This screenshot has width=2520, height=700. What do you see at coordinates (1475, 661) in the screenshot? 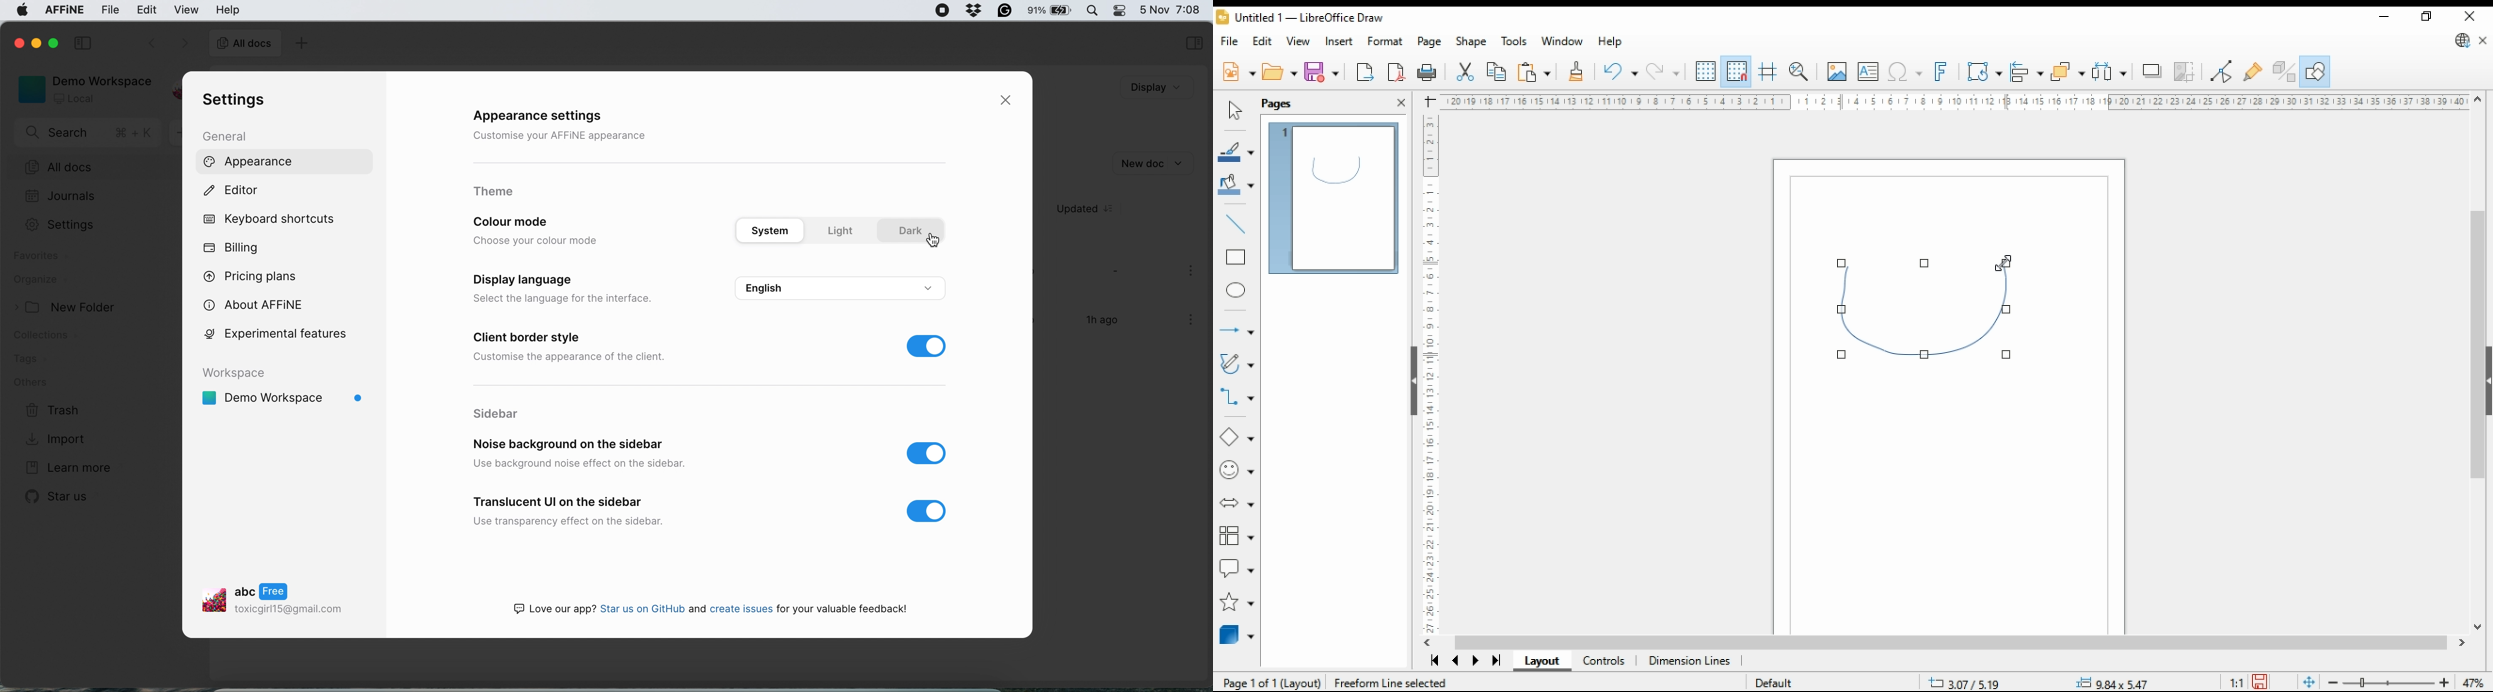
I see `next page` at bounding box center [1475, 661].